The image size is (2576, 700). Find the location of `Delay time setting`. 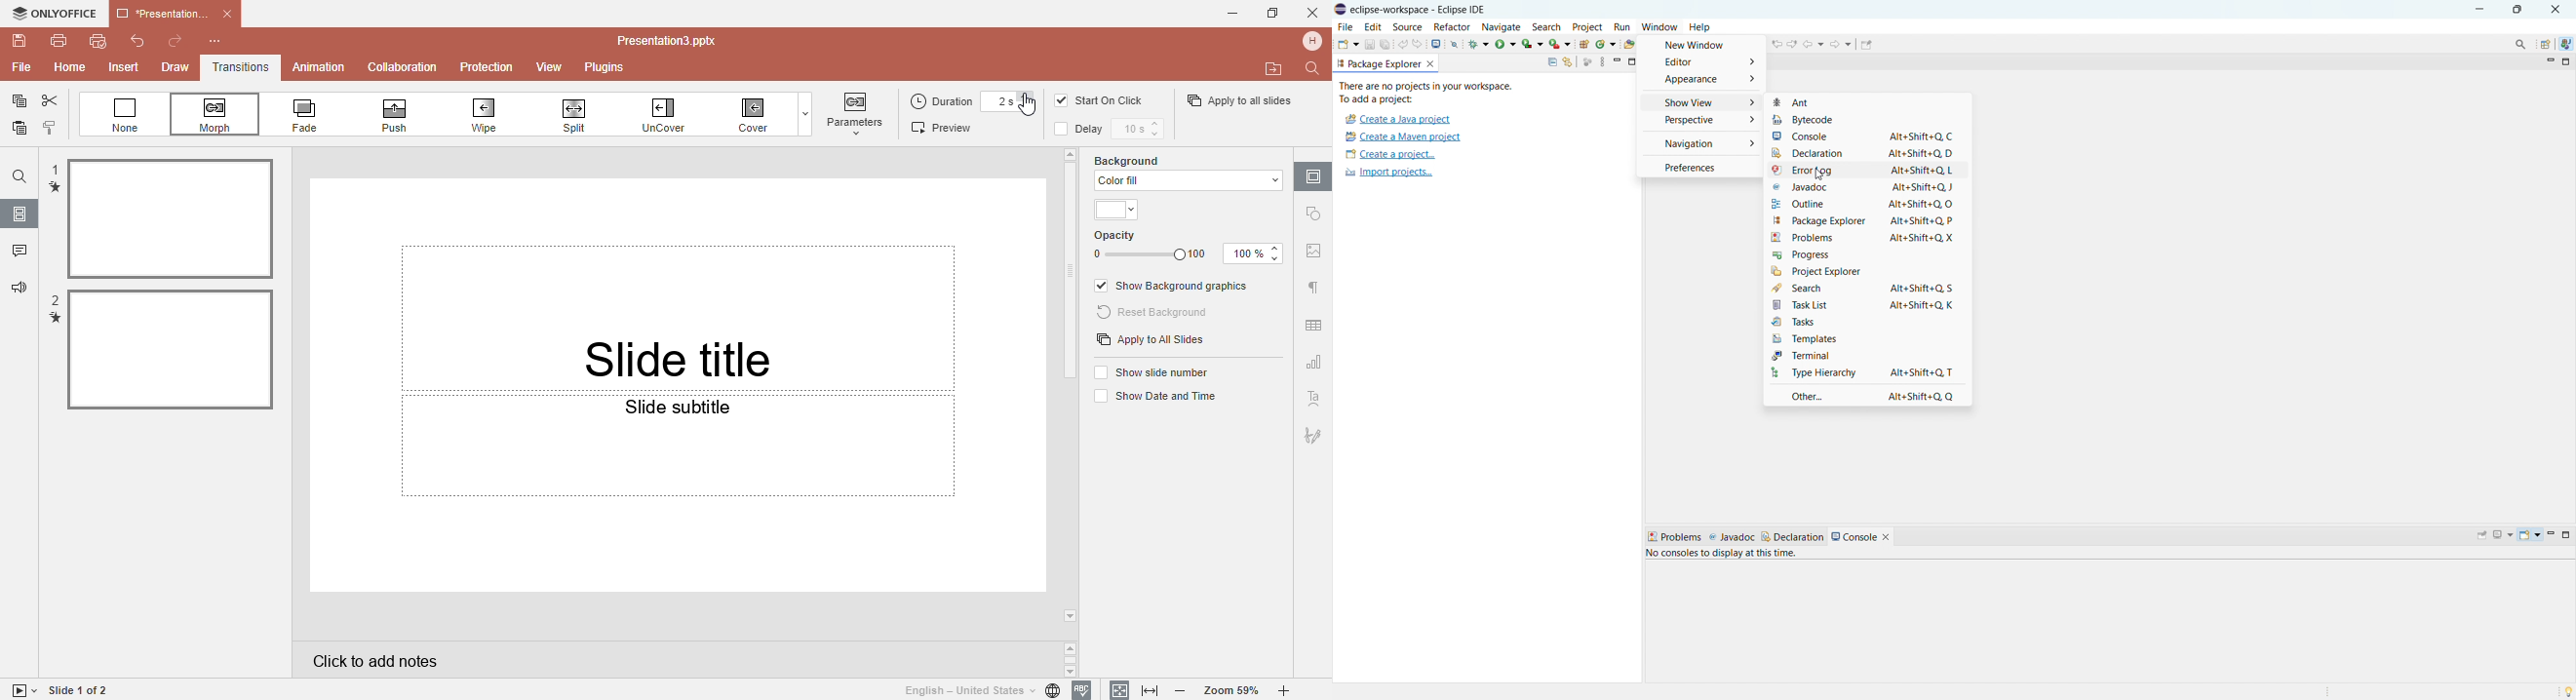

Delay time setting is located at coordinates (1142, 130).